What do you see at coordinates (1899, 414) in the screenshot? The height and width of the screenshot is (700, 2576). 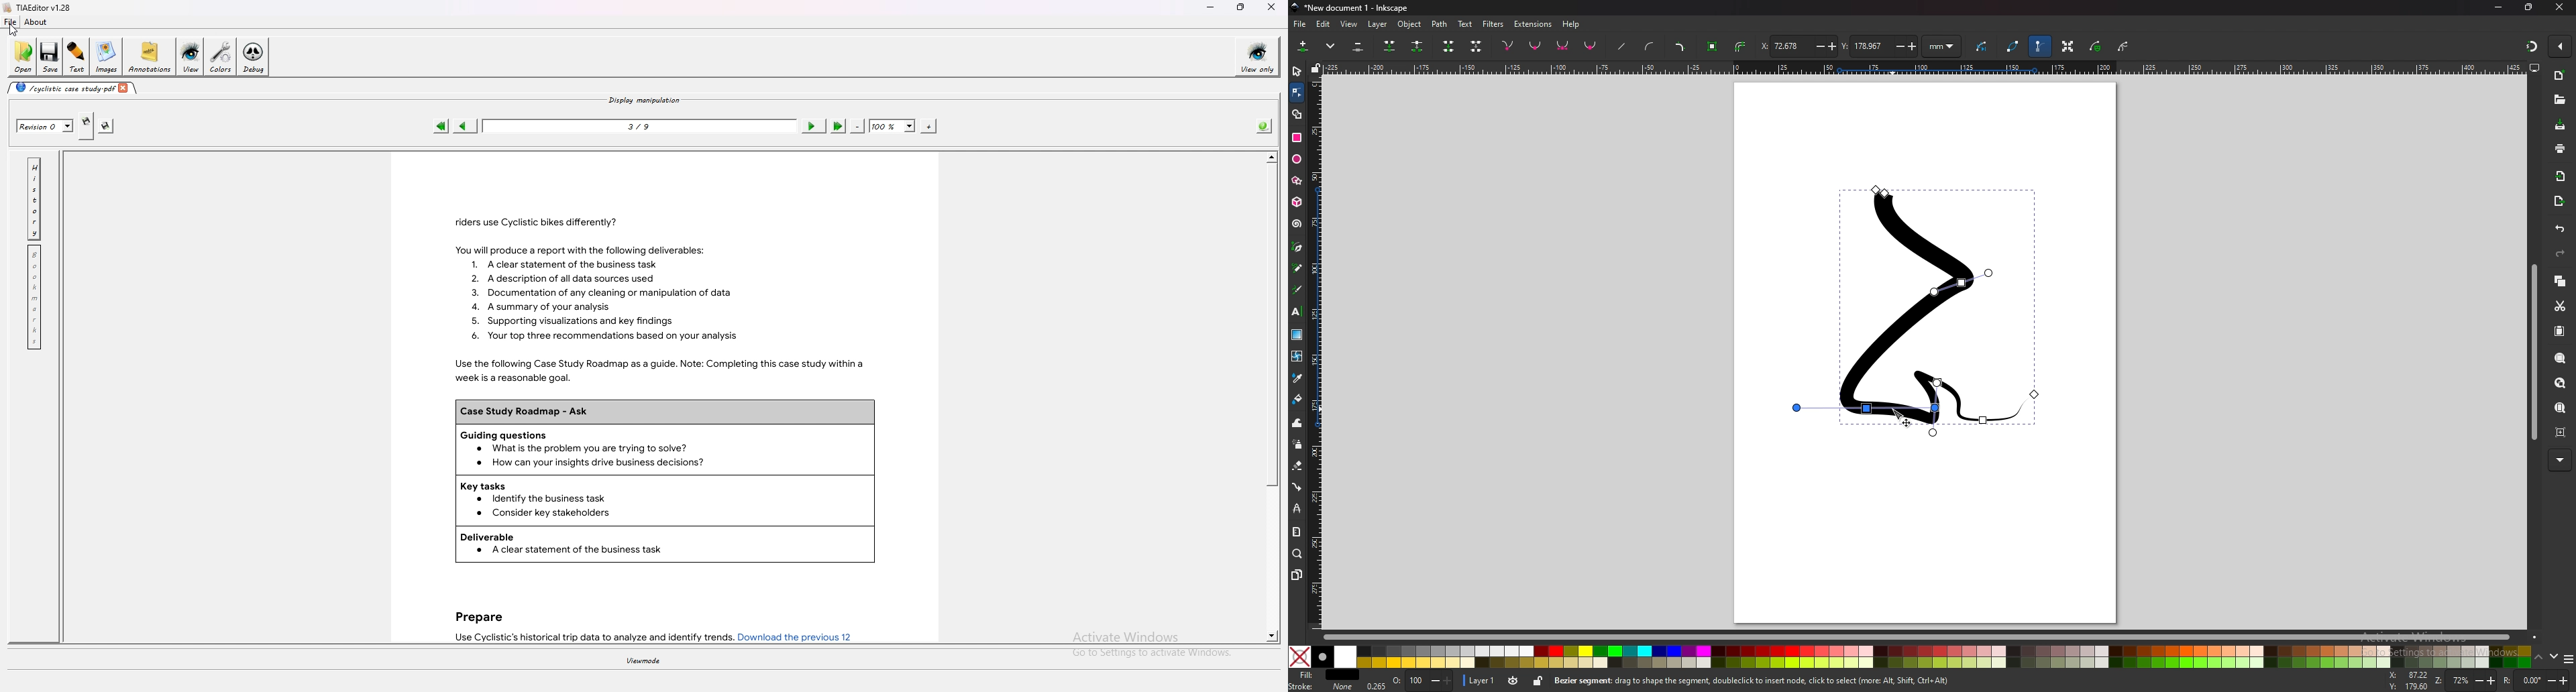 I see `cursor` at bounding box center [1899, 414].